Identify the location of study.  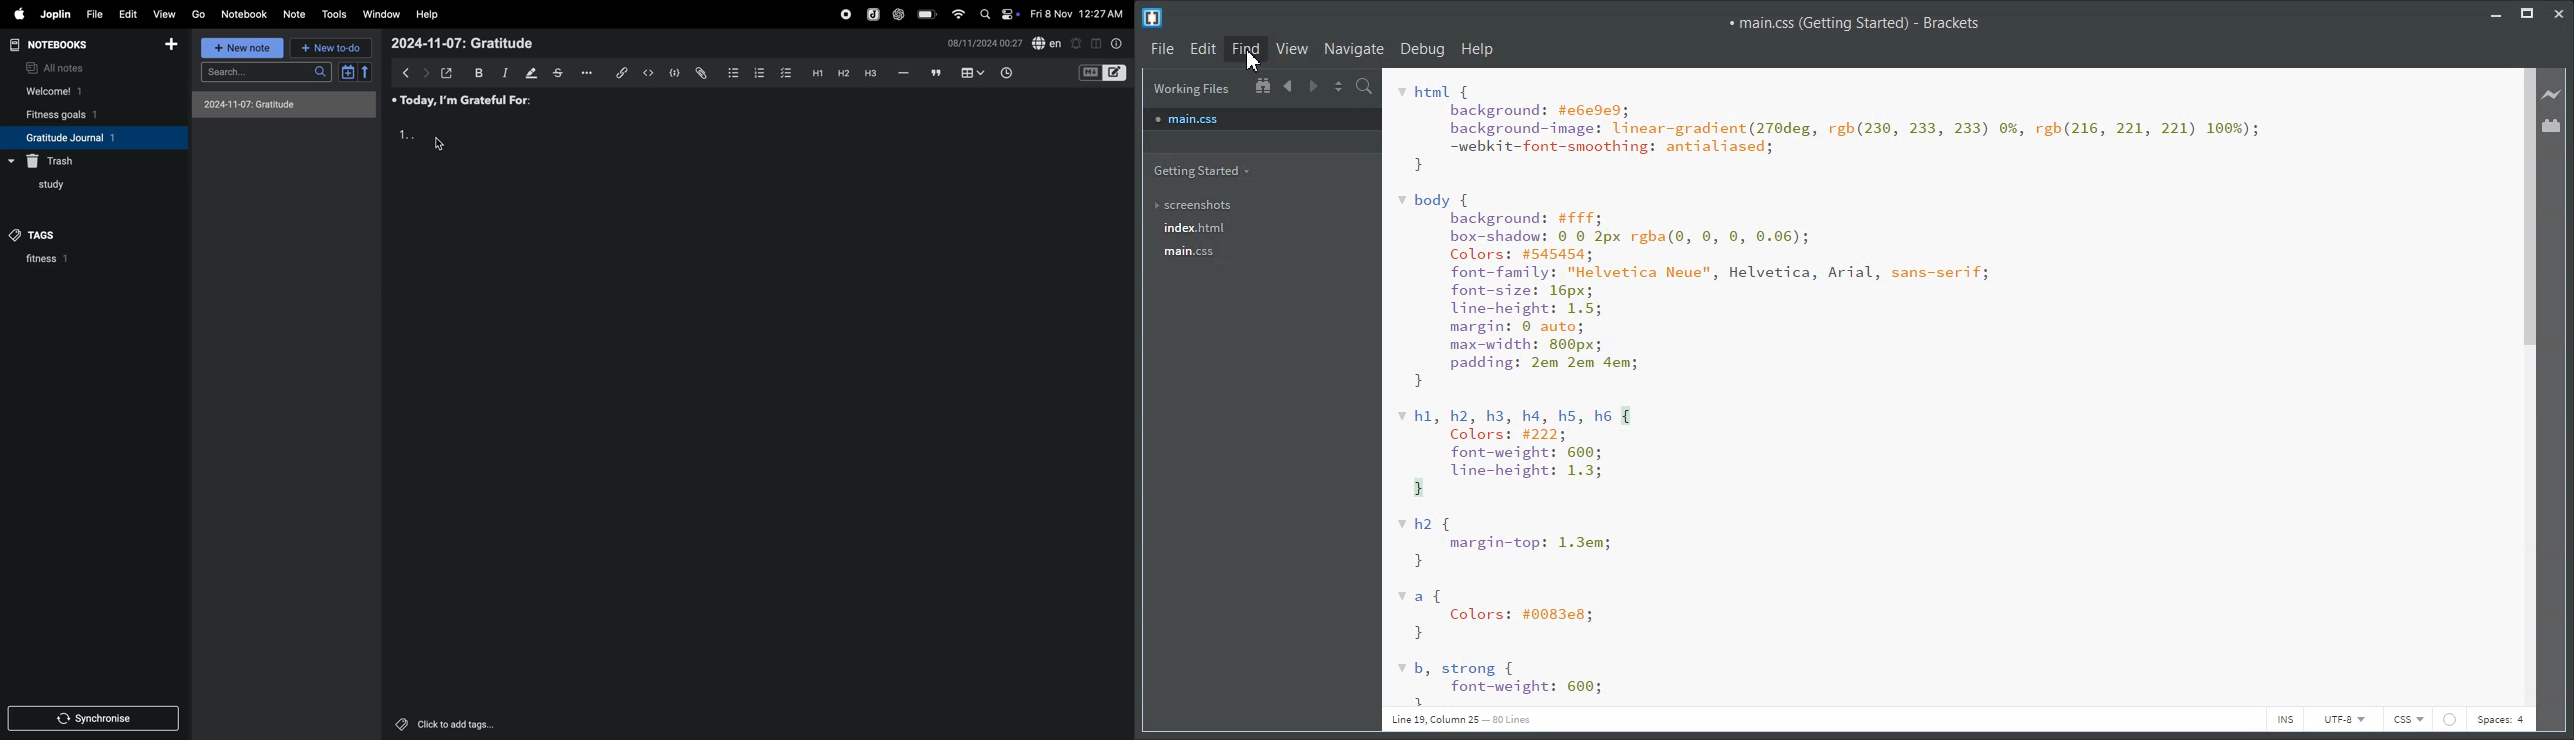
(44, 188).